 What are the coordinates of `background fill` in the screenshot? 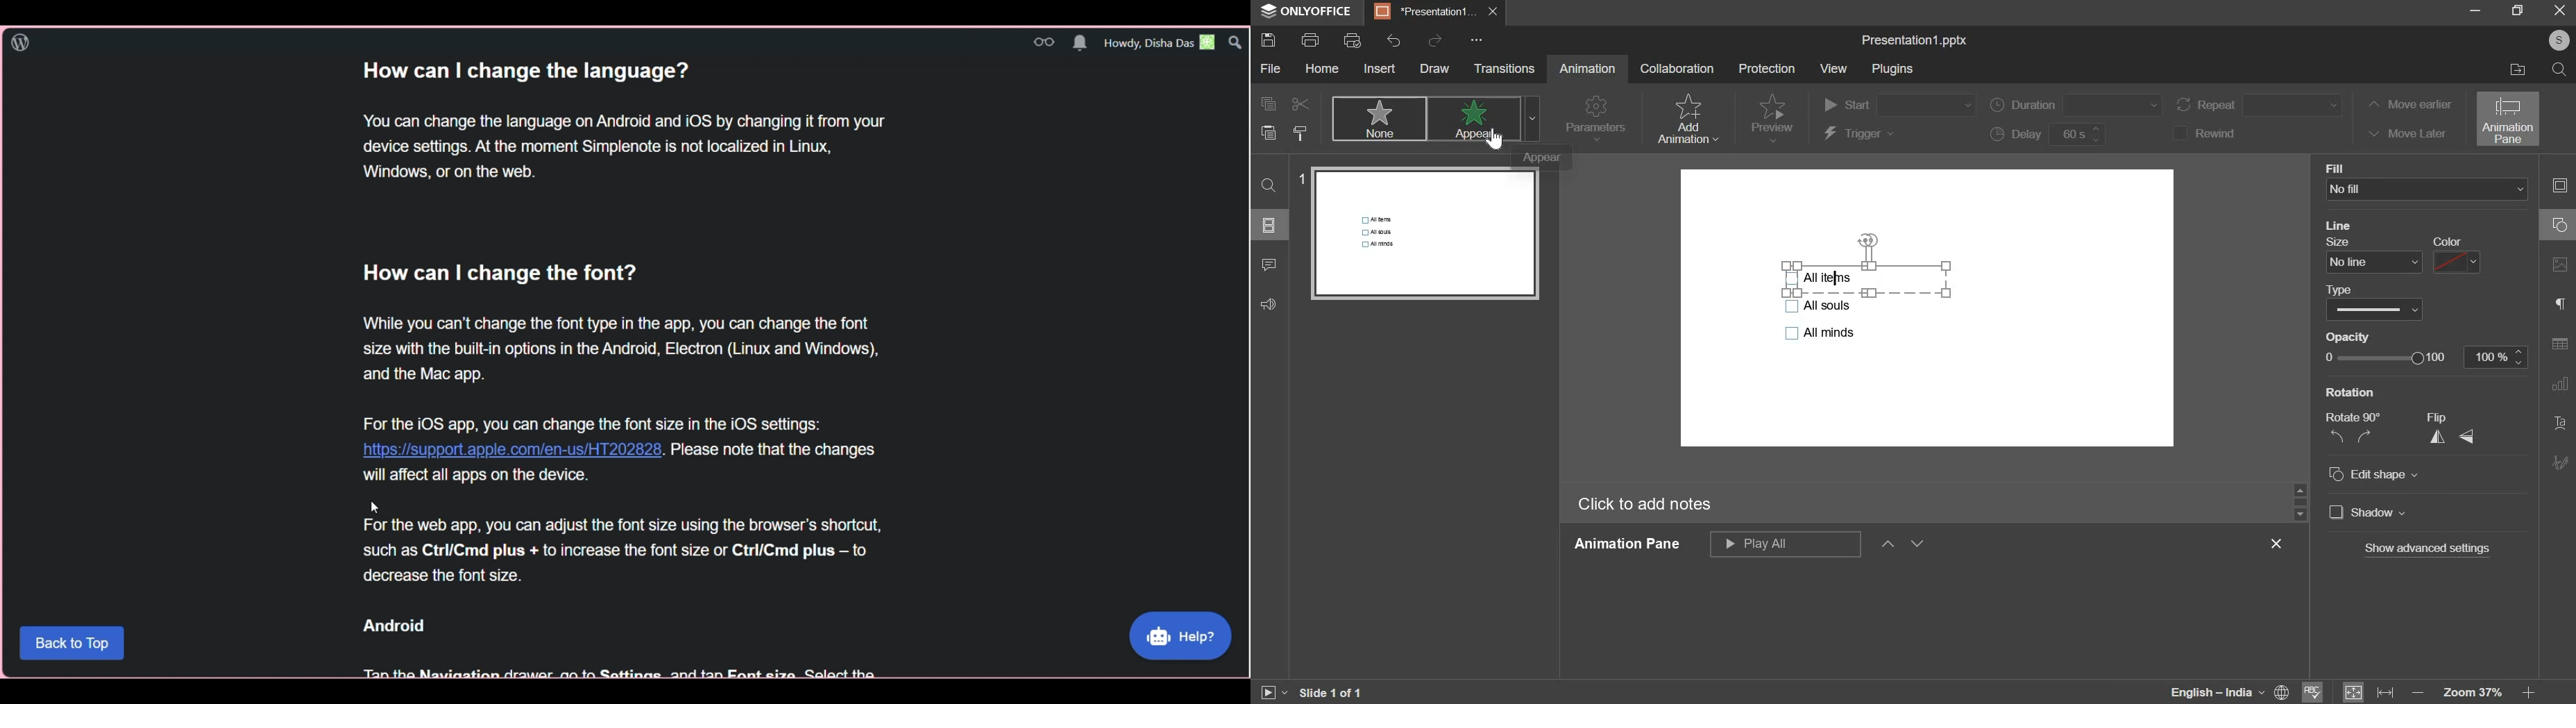 It's located at (2429, 189).